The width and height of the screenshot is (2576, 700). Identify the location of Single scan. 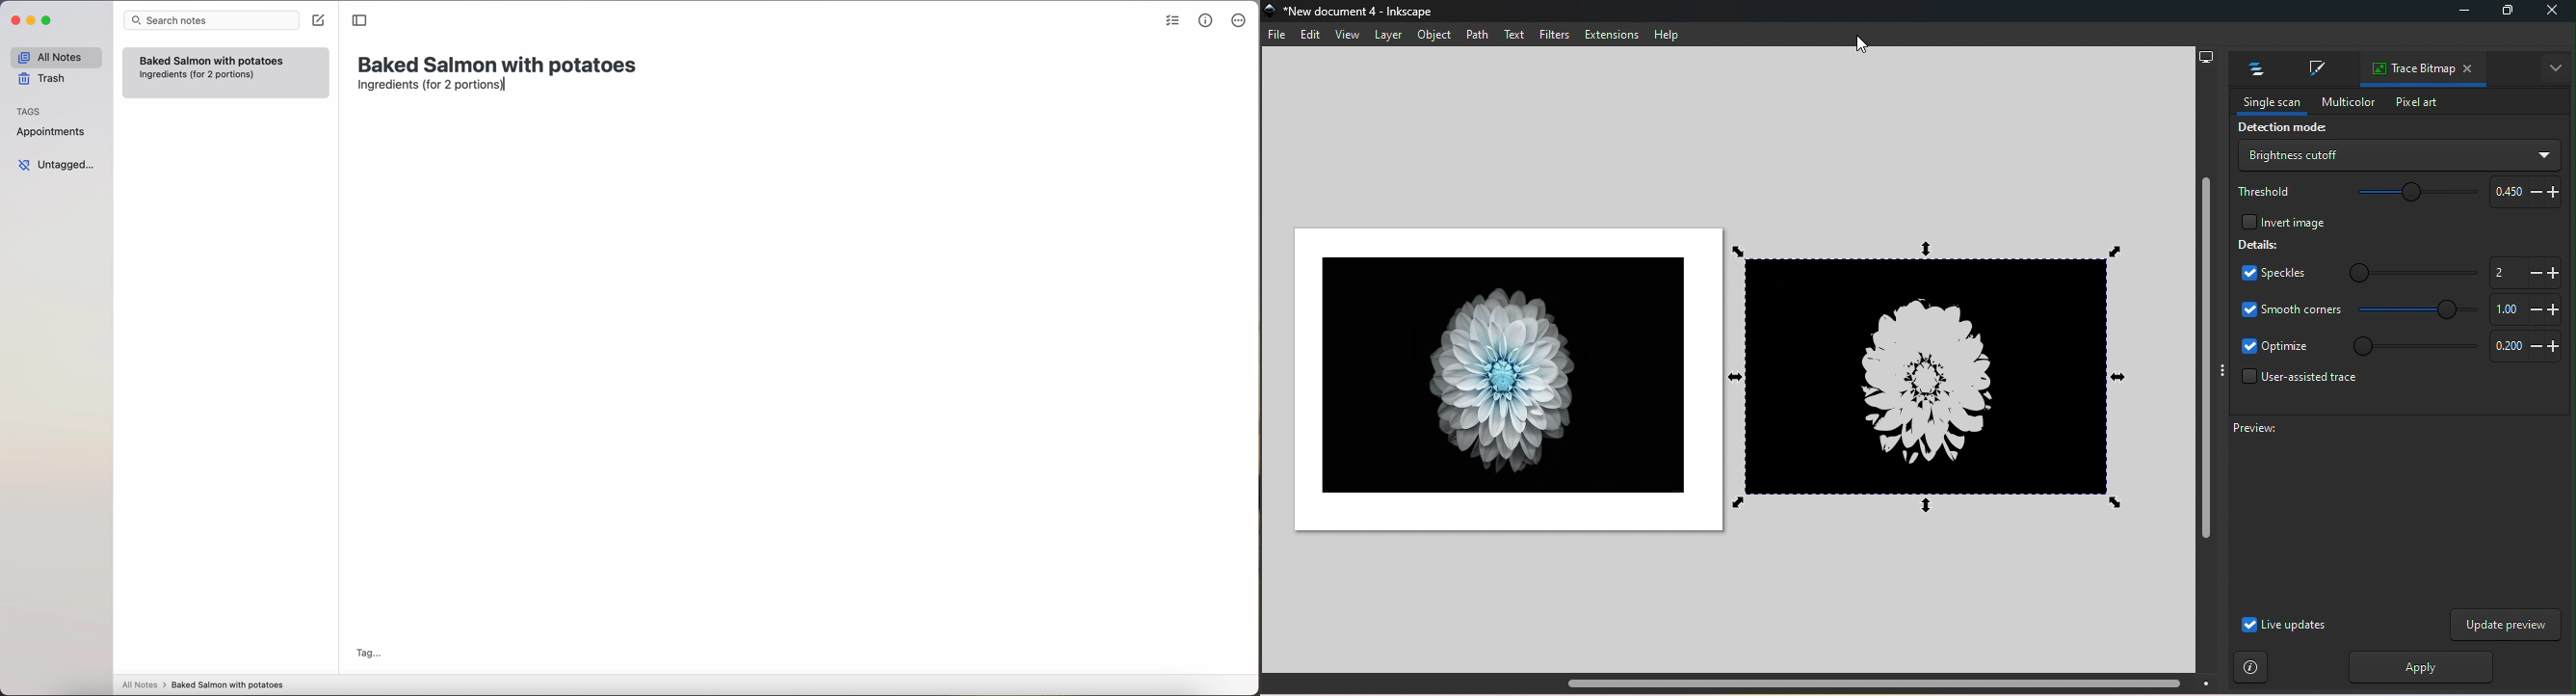
(2266, 103).